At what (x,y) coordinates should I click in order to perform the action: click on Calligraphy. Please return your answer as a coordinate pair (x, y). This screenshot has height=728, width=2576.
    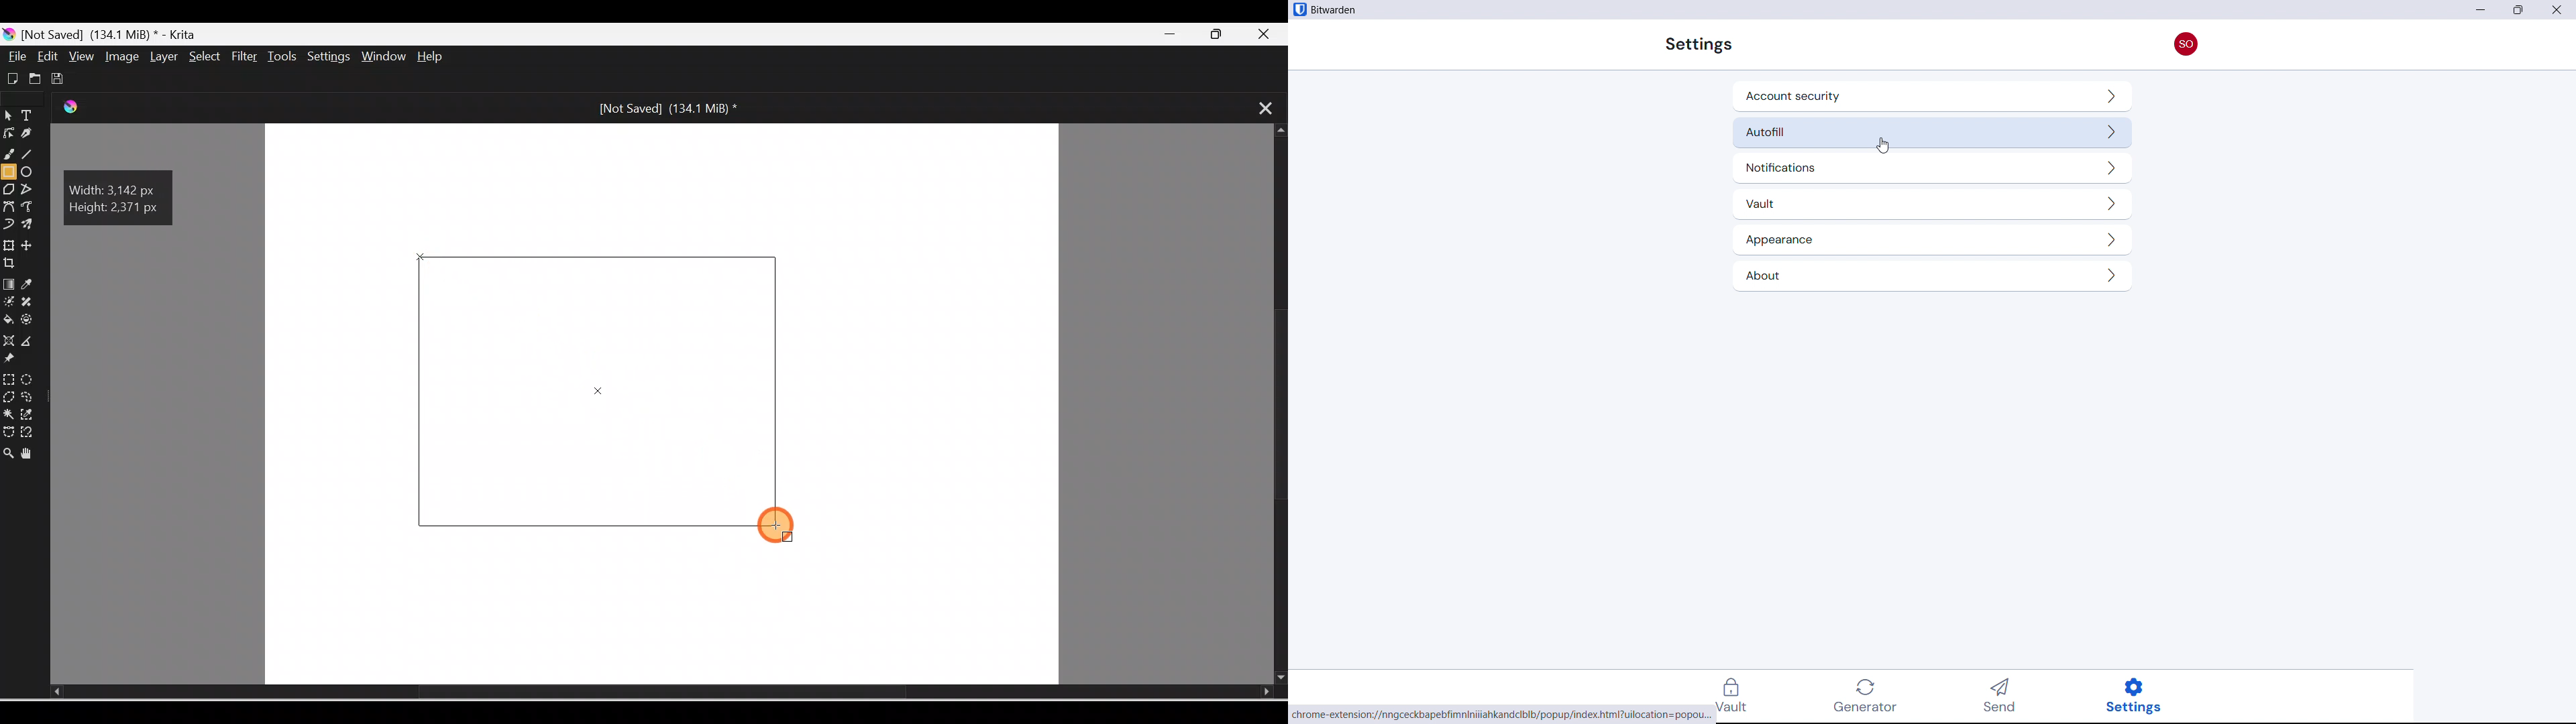
    Looking at the image, I should click on (28, 135).